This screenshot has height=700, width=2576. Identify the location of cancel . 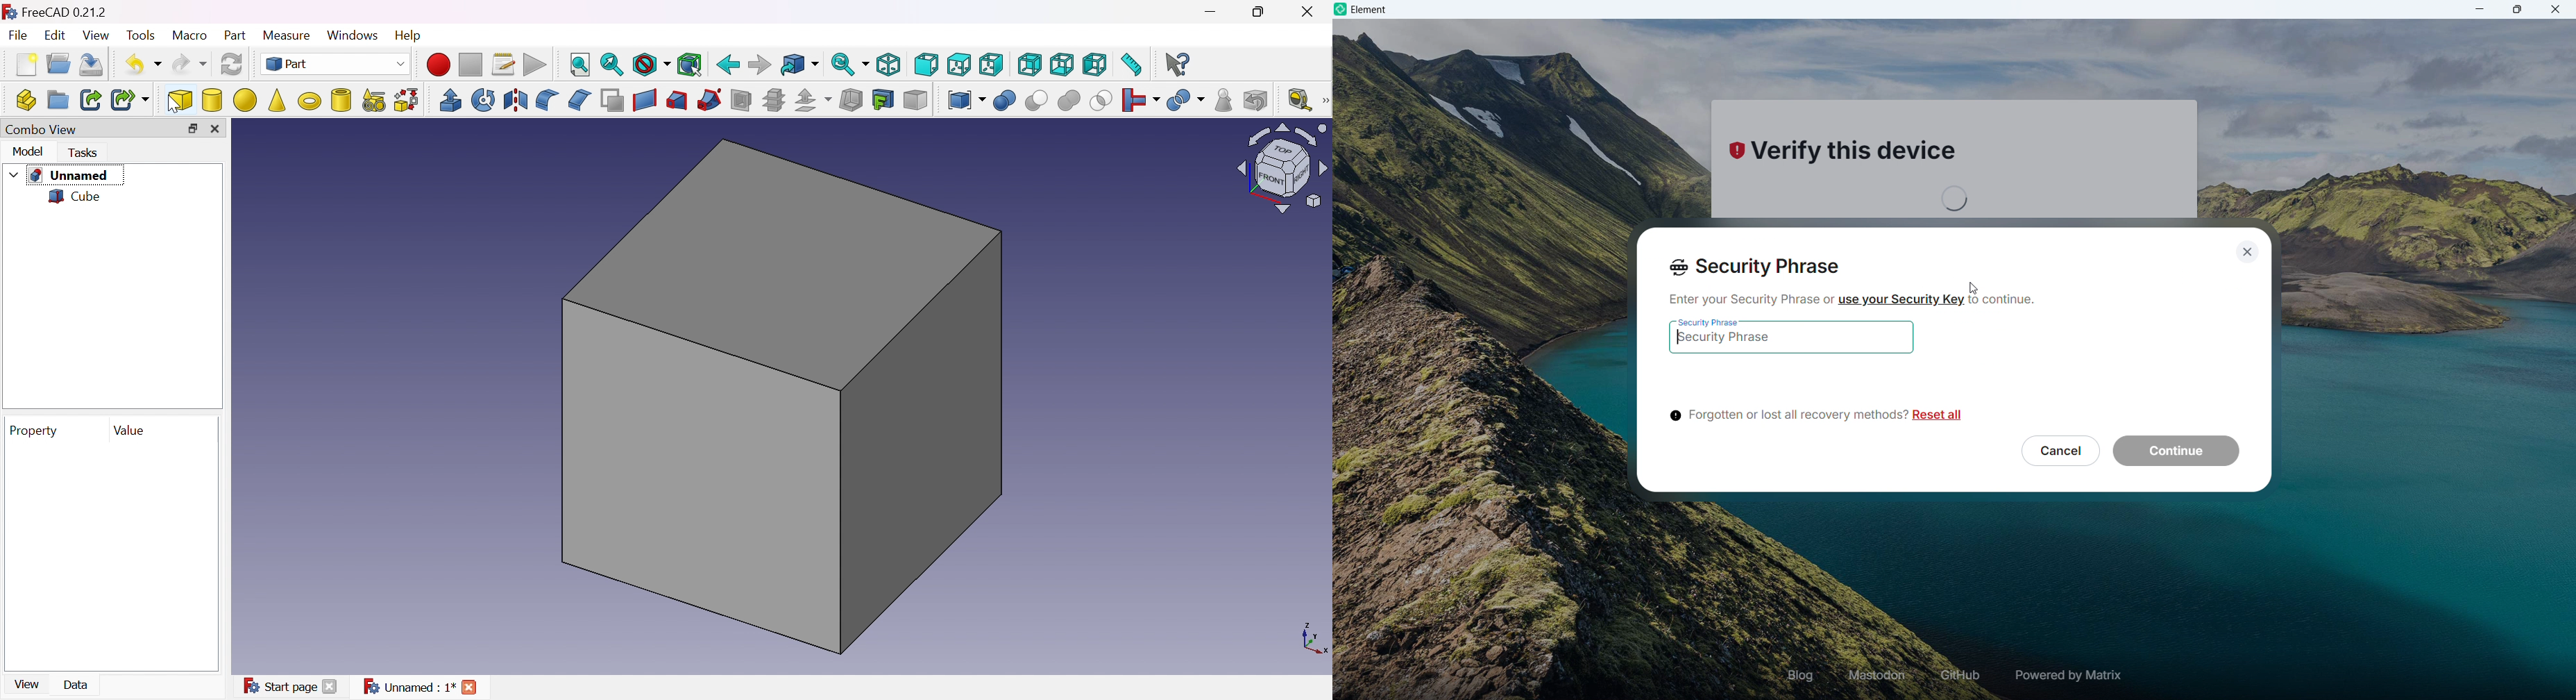
(2058, 450).